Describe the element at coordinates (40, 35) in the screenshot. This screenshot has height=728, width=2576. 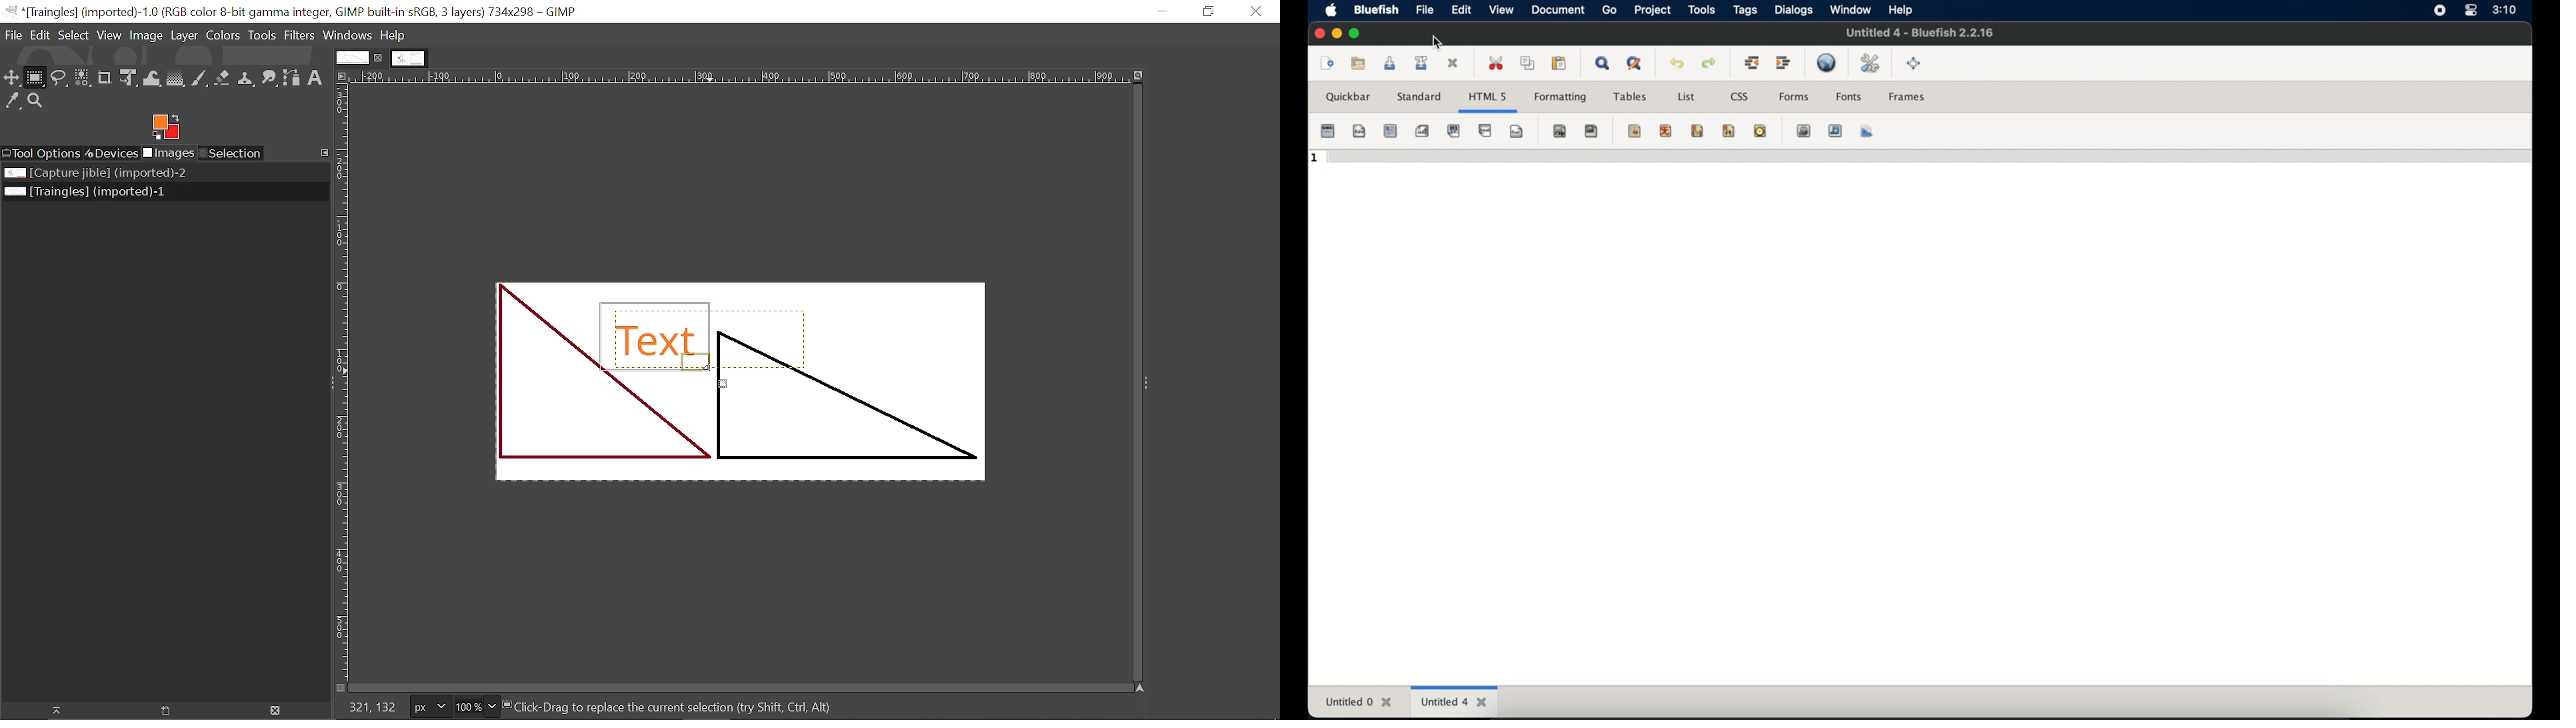
I see `Edit` at that location.